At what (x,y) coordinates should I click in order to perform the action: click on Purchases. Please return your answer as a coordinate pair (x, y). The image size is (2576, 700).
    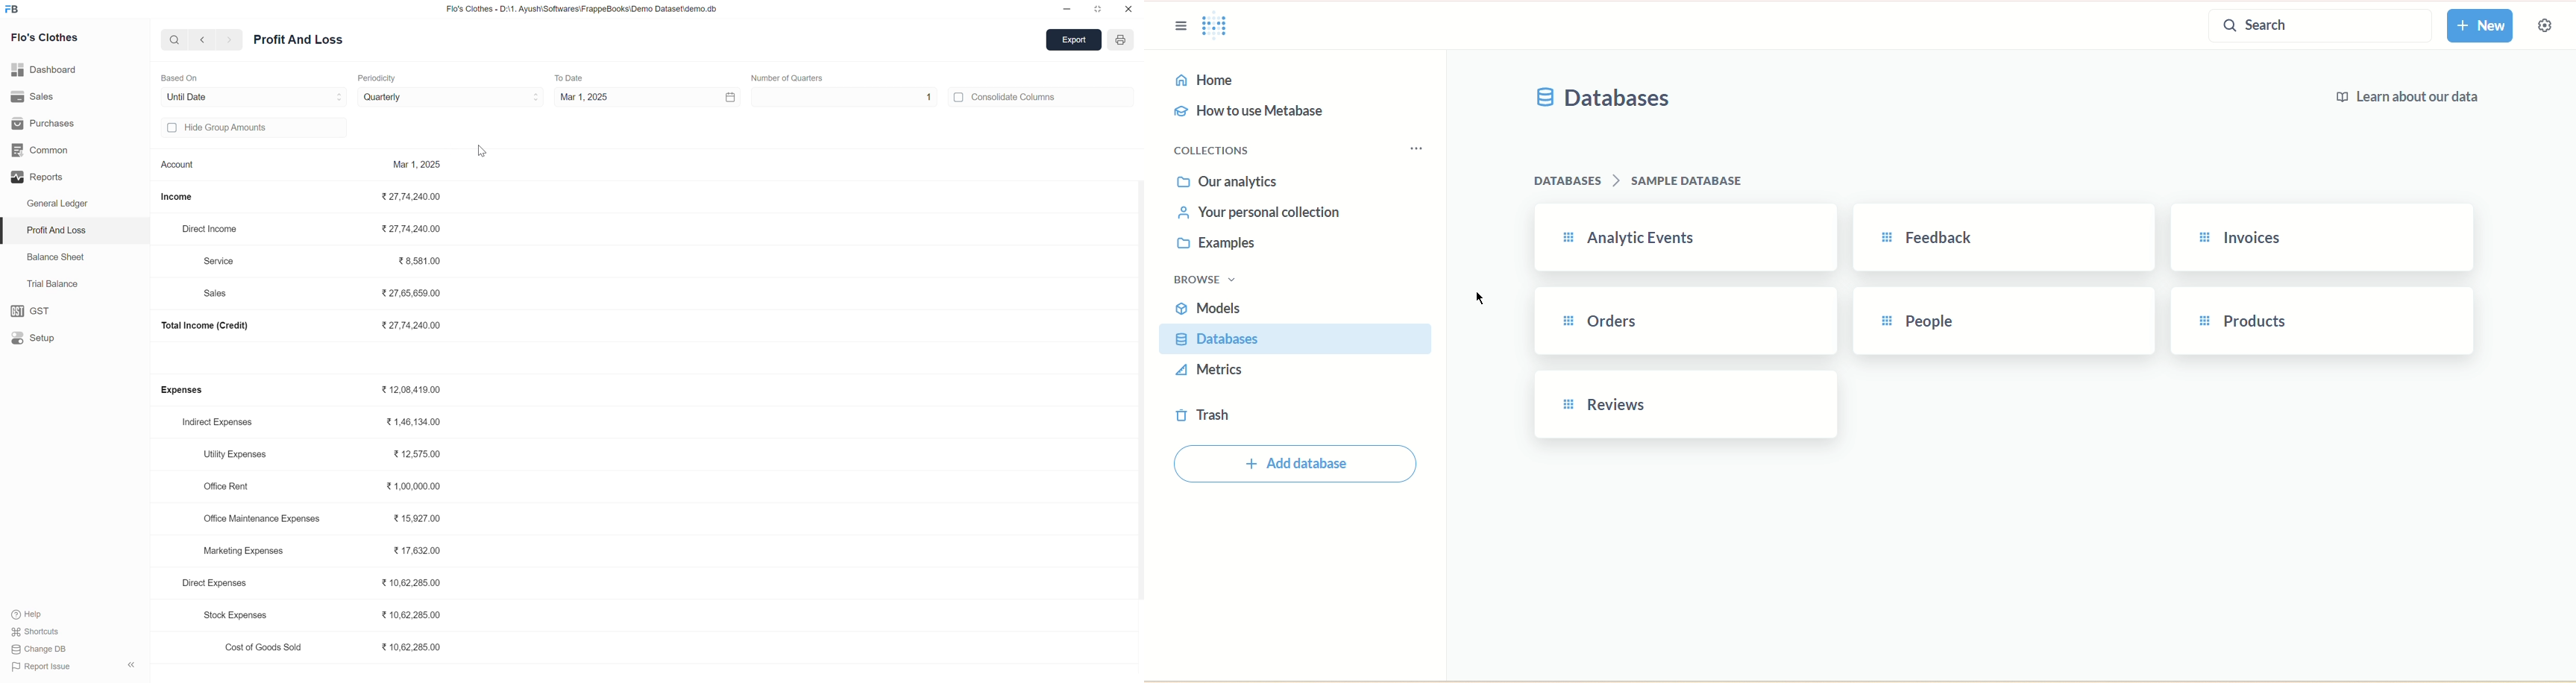
    Looking at the image, I should click on (44, 126).